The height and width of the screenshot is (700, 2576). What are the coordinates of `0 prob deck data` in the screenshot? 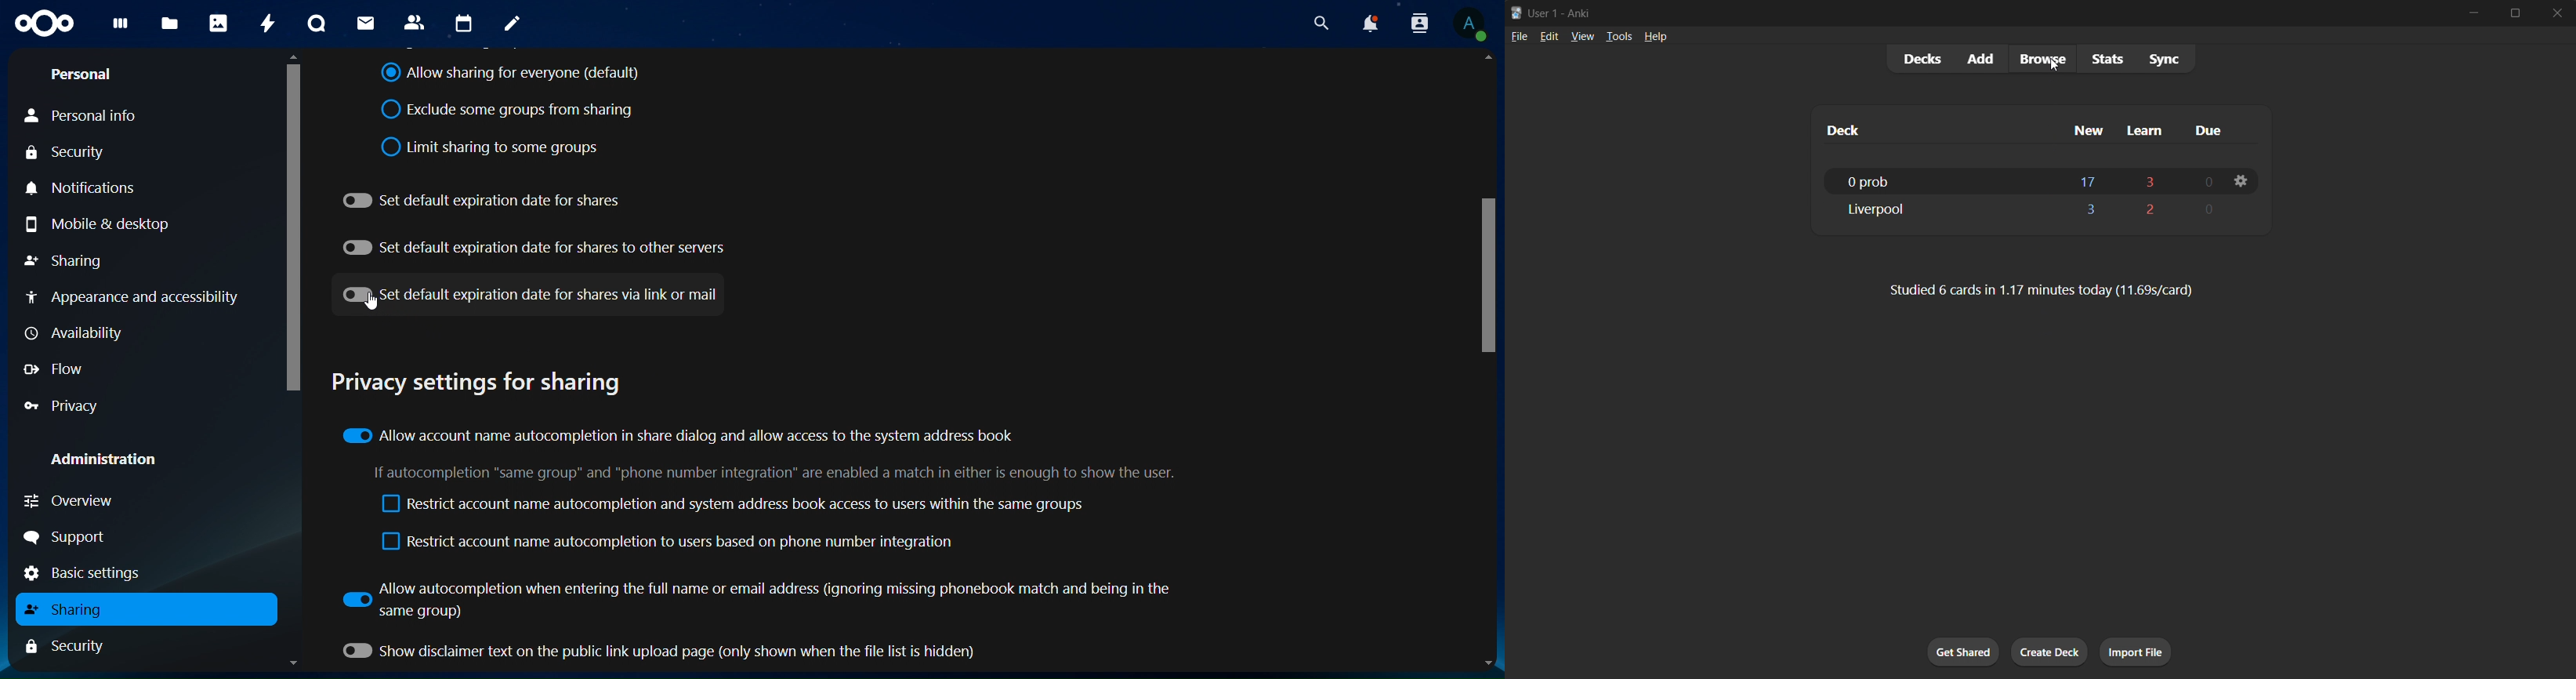 It's located at (1940, 182).